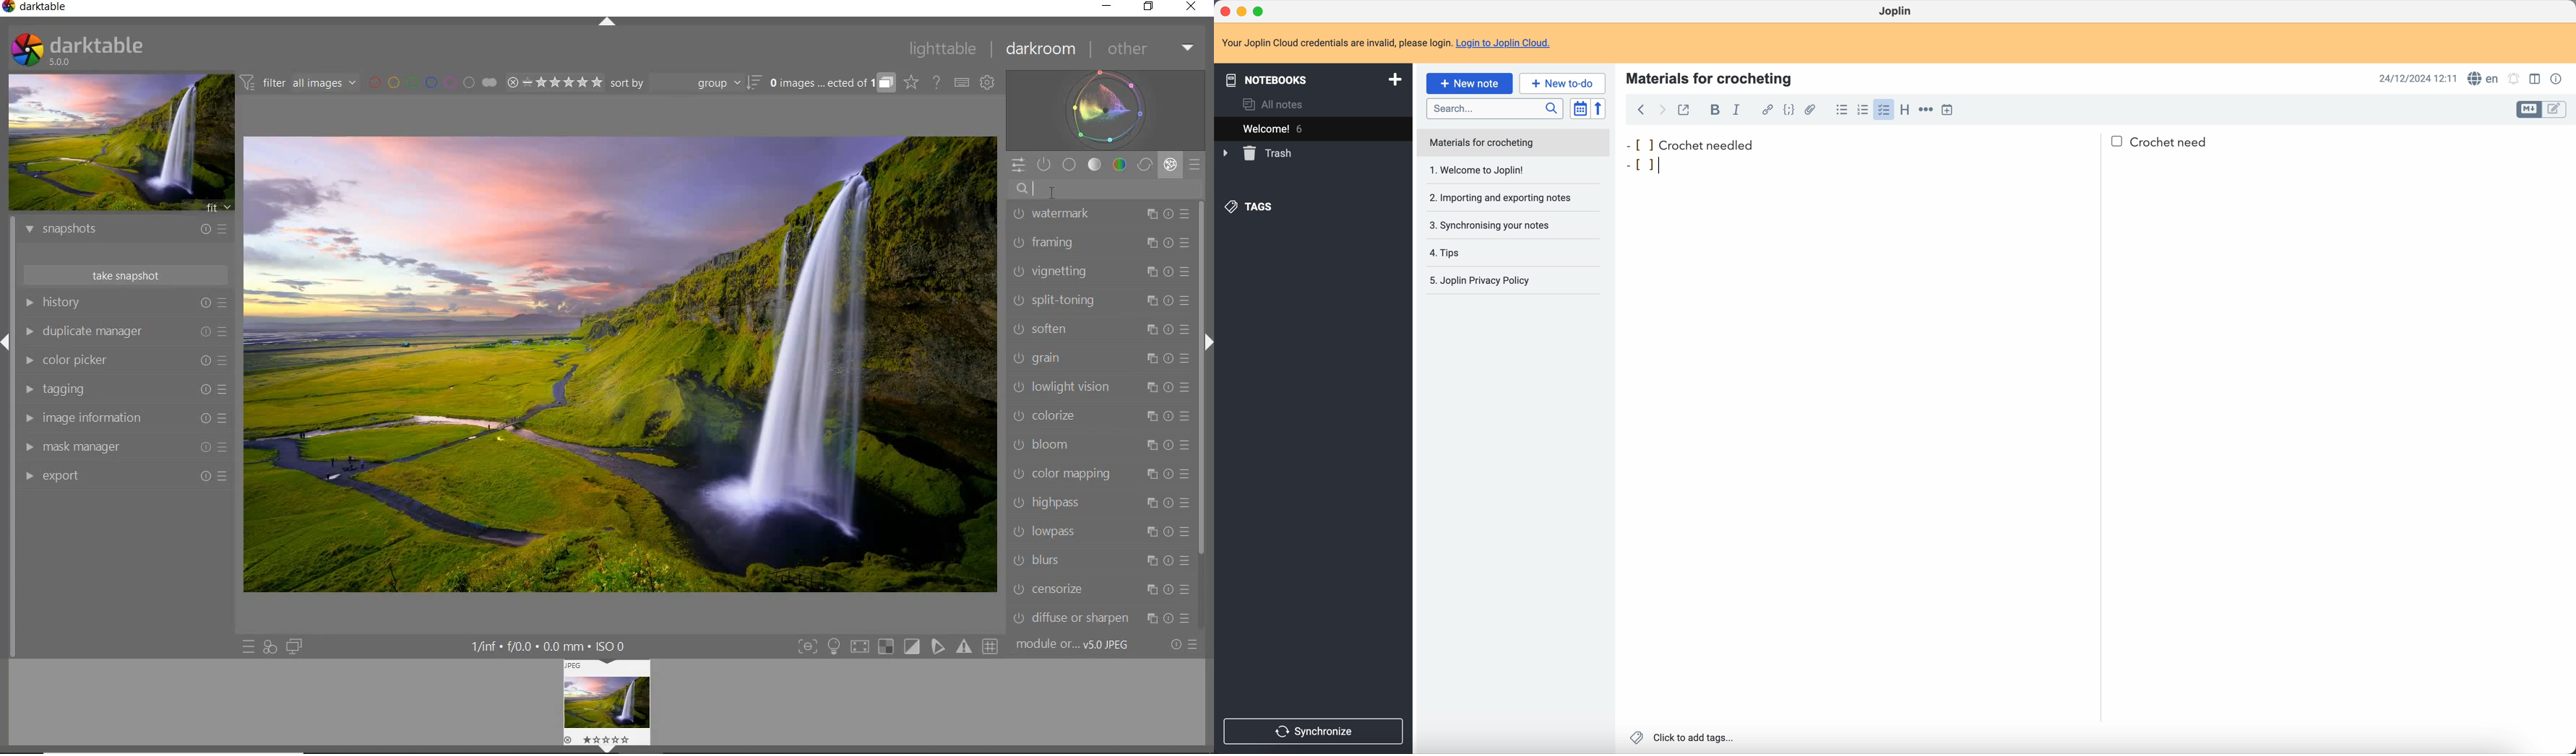  Describe the element at coordinates (2537, 78) in the screenshot. I see `toggle edit layout` at that location.